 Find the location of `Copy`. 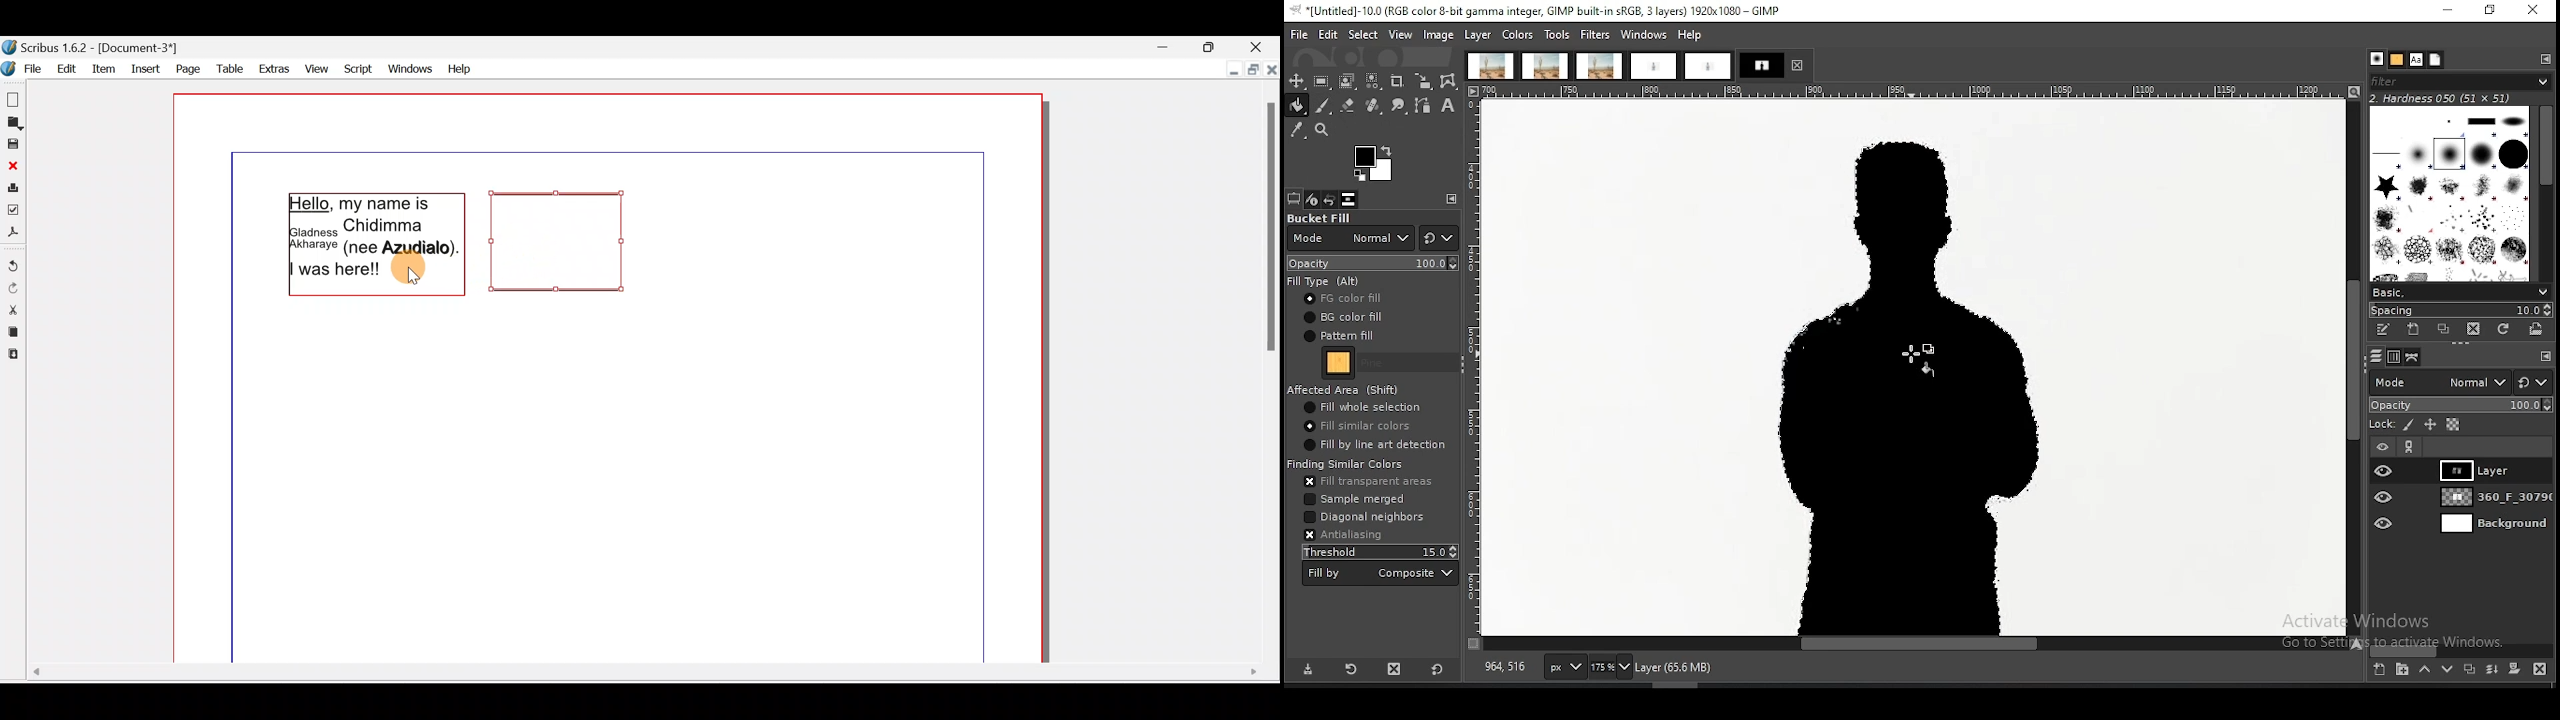

Copy is located at coordinates (13, 332).